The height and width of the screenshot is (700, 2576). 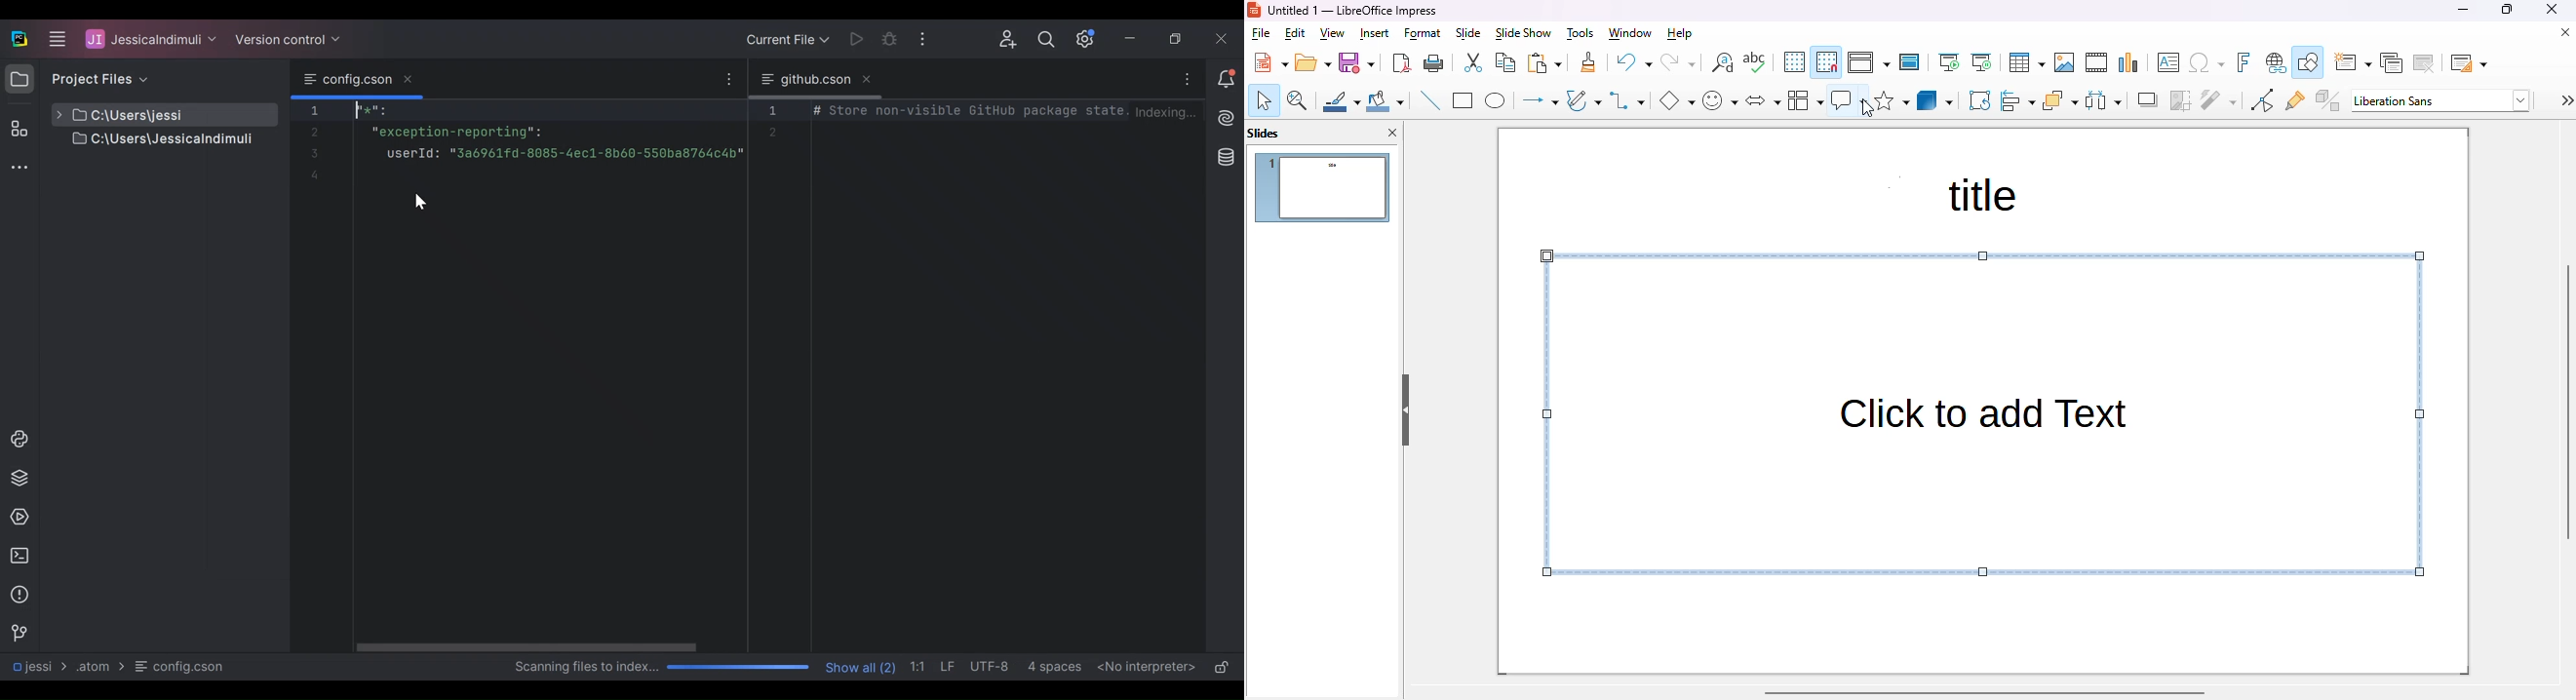 What do you see at coordinates (1985, 692) in the screenshot?
I see `horizontal scroll bar` at bounding box center [1985, 692].